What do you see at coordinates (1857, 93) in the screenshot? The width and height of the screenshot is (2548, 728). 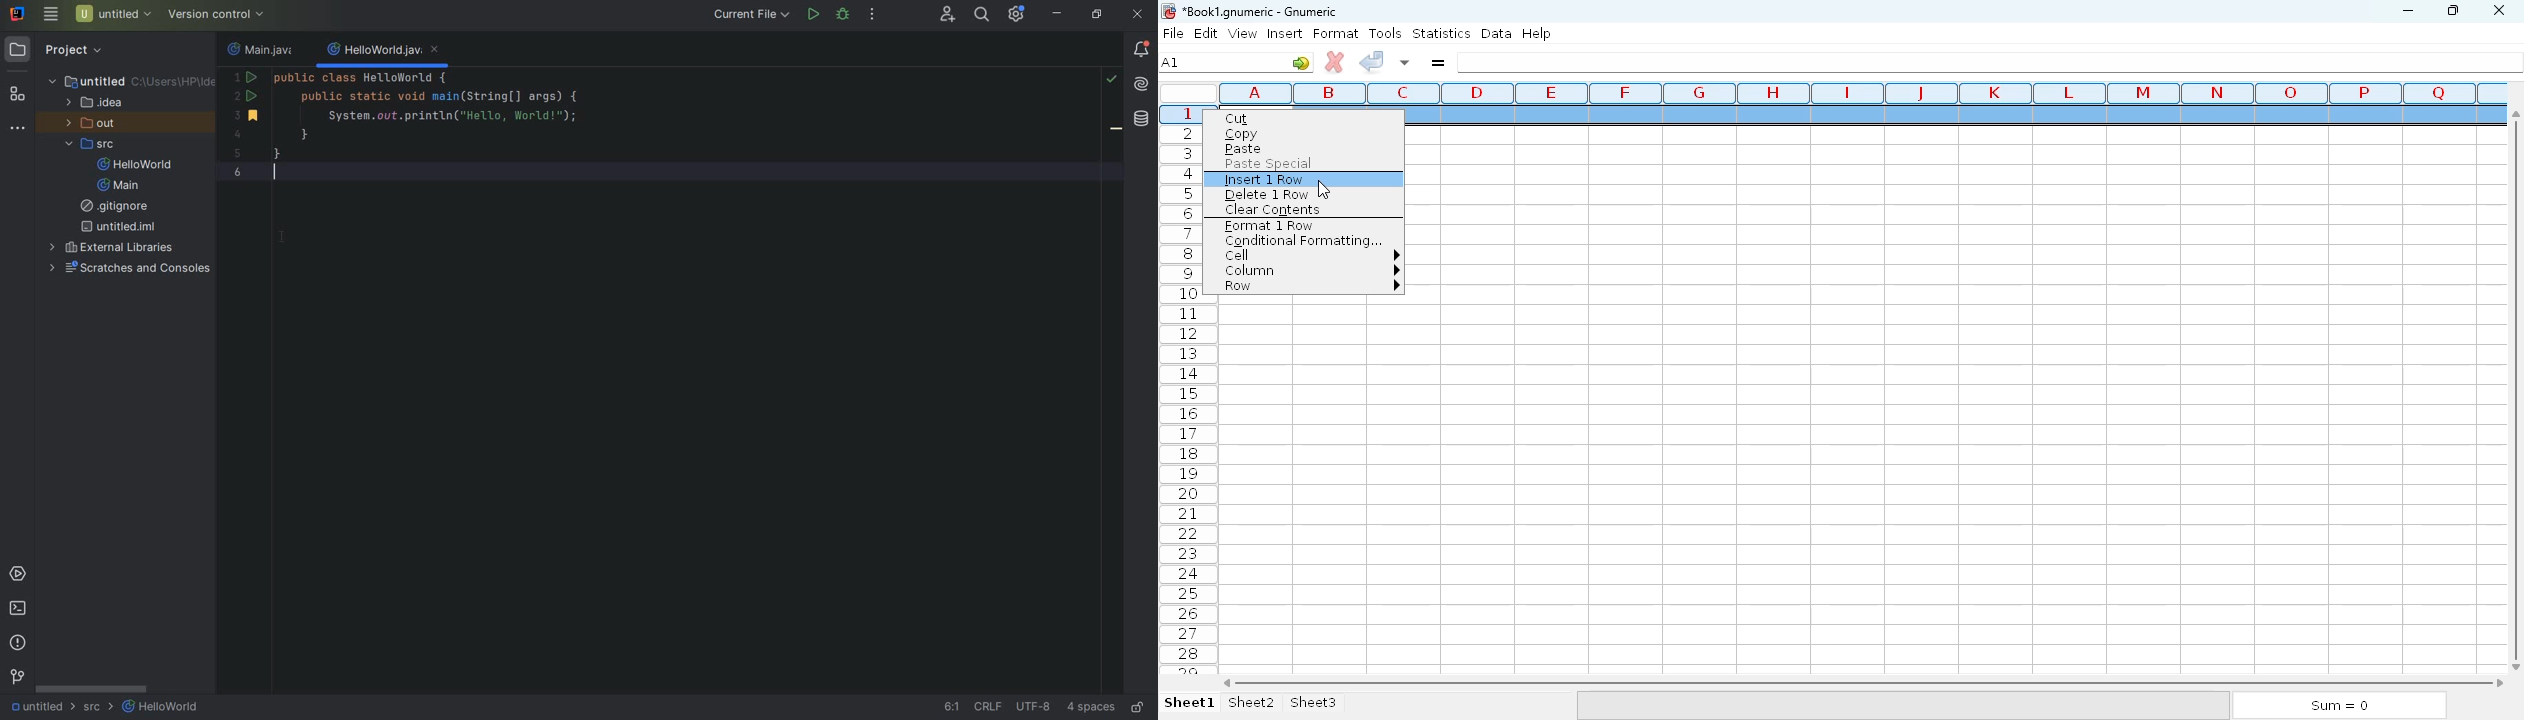 I see `column` at bounding box center [1857, 93].